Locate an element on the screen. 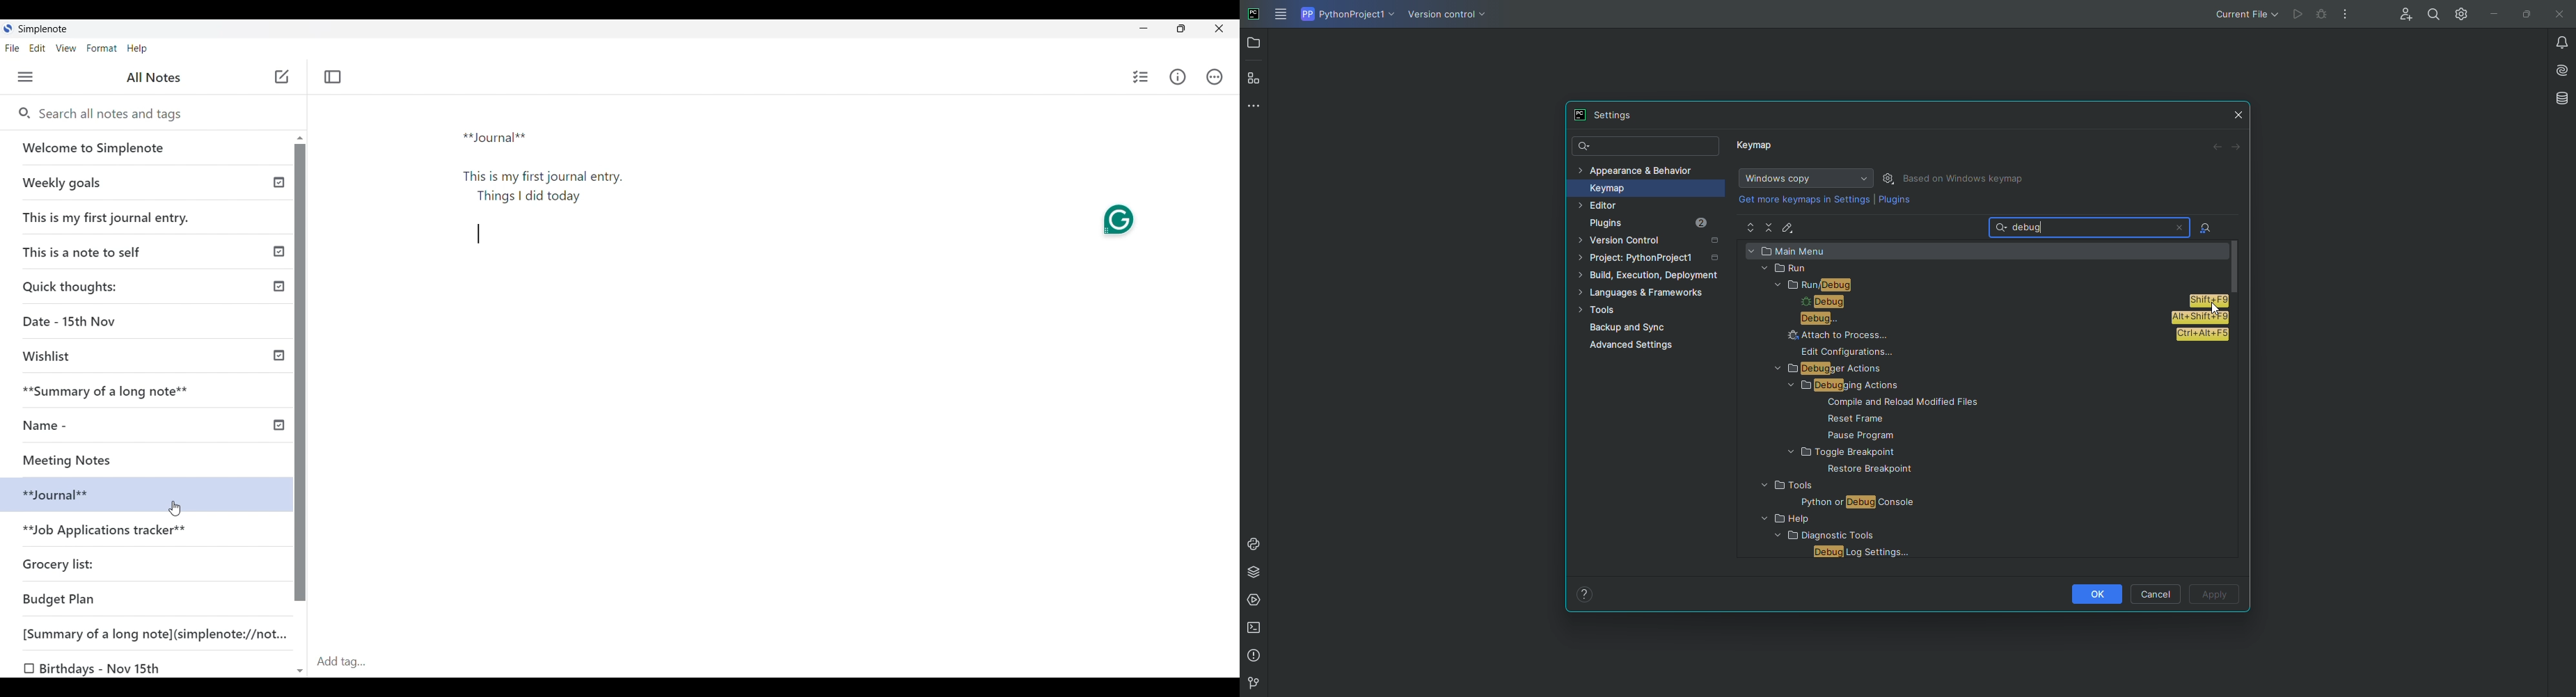 Image resolution: width=2576 pixels, height=700 pixels. [Summary of a long note](simplenote://not... is located at coordinates (161, 633).